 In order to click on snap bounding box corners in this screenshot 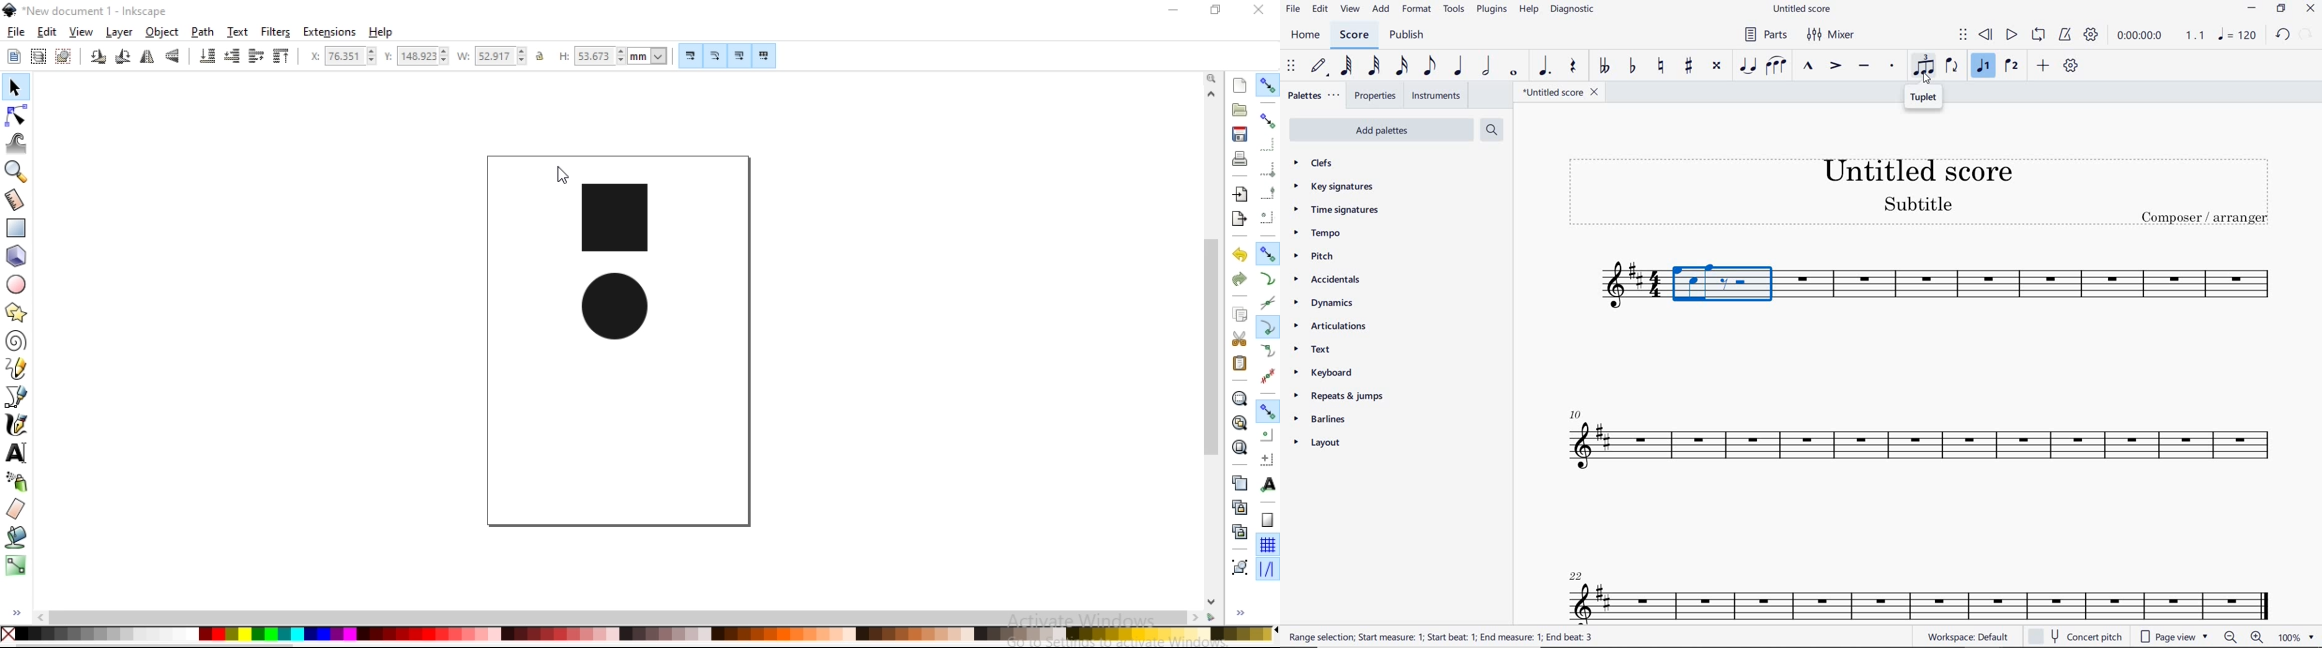, I will do `click(1267, 170)`.